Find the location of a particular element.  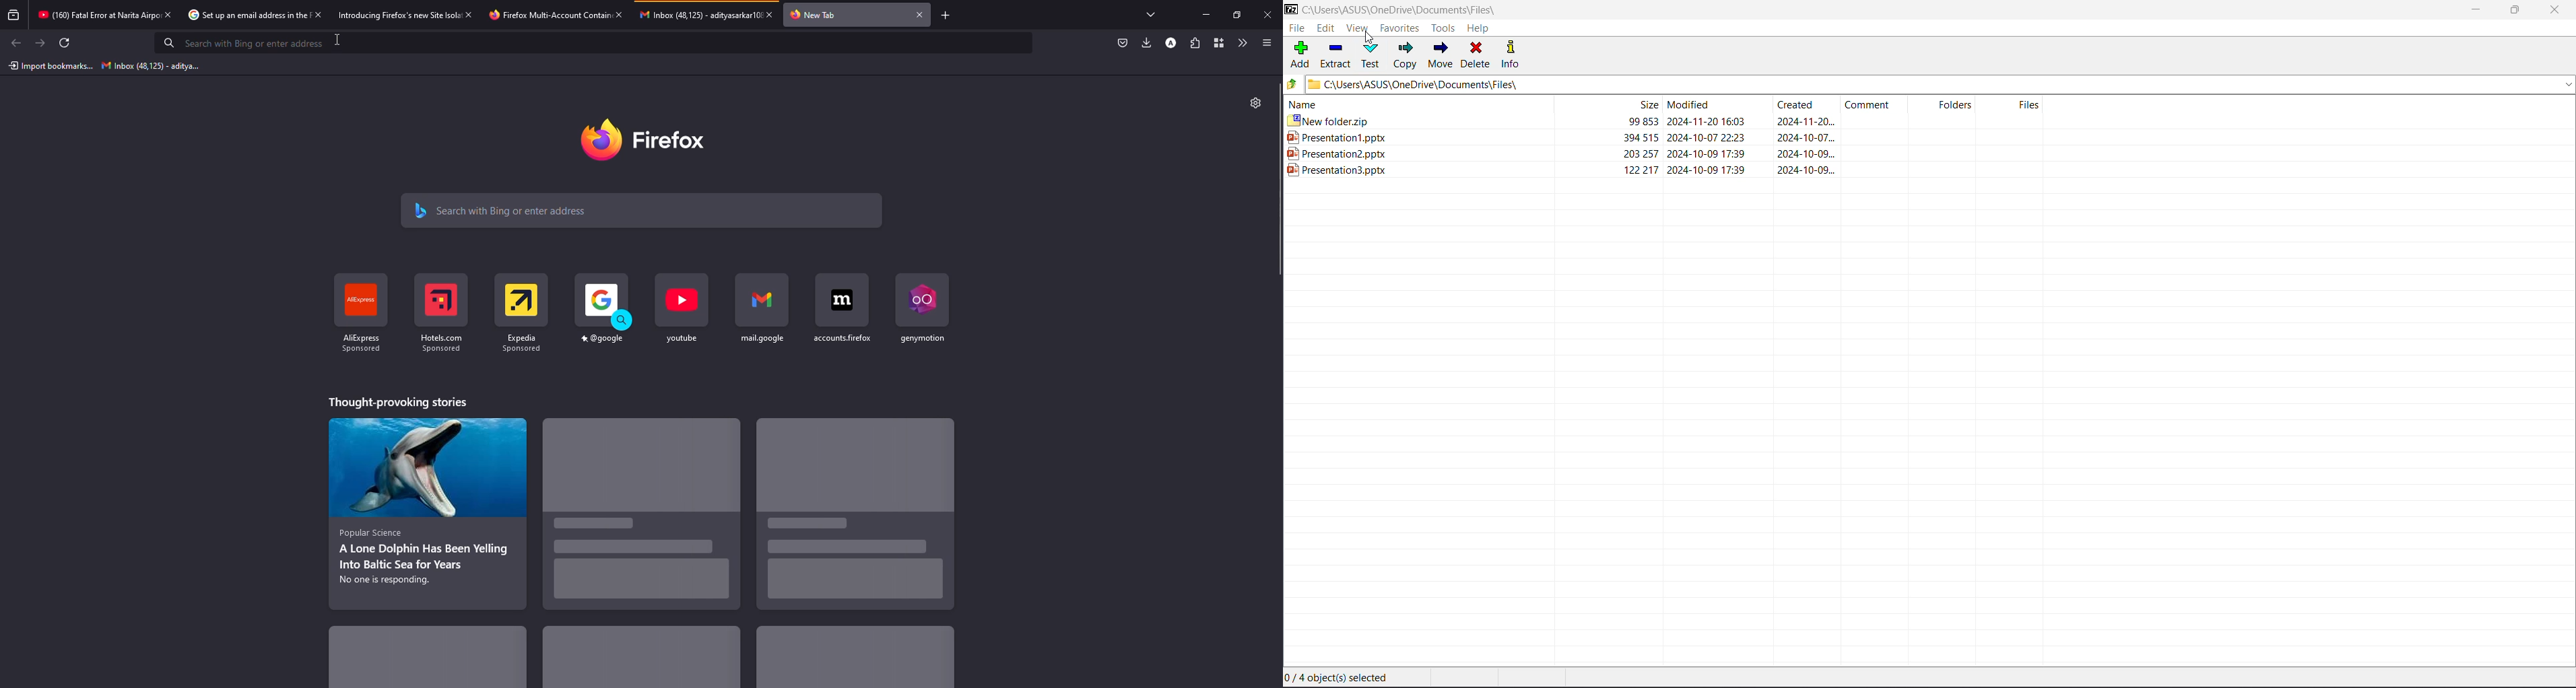

downloads is located at coordinates (1147, 42).